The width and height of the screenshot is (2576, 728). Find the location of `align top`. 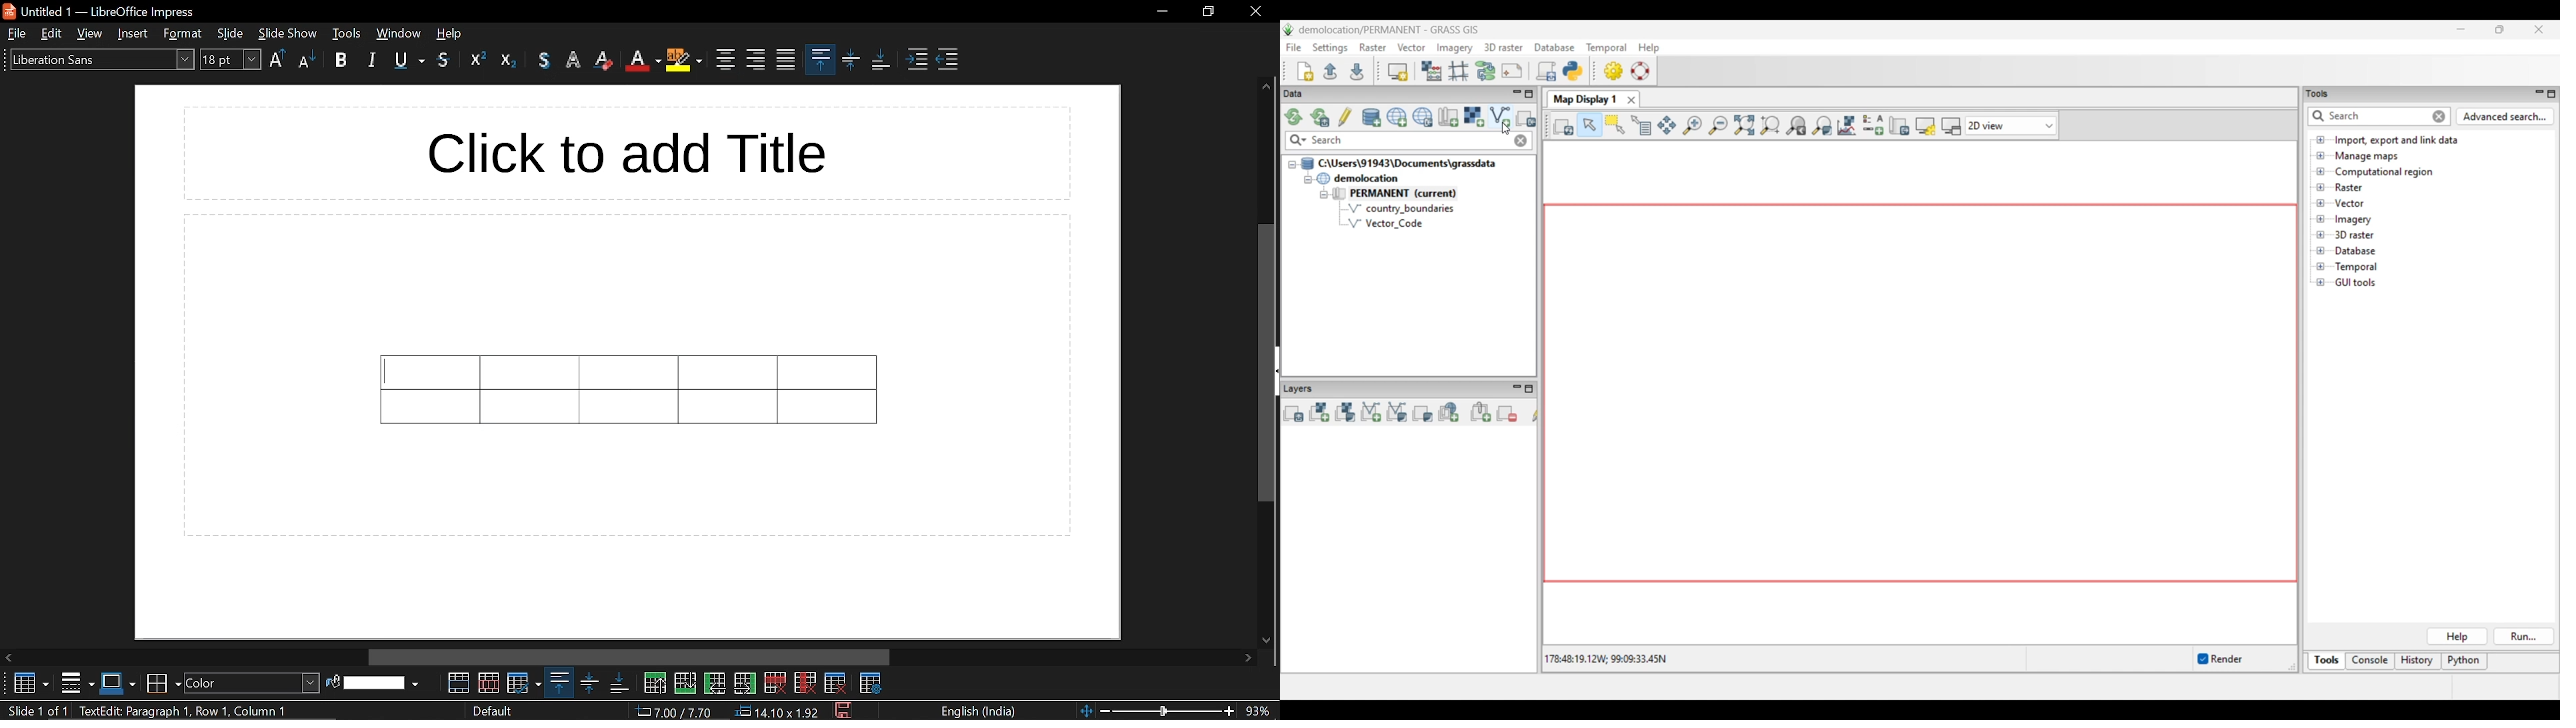

align top is located at coordinates (821, 59).